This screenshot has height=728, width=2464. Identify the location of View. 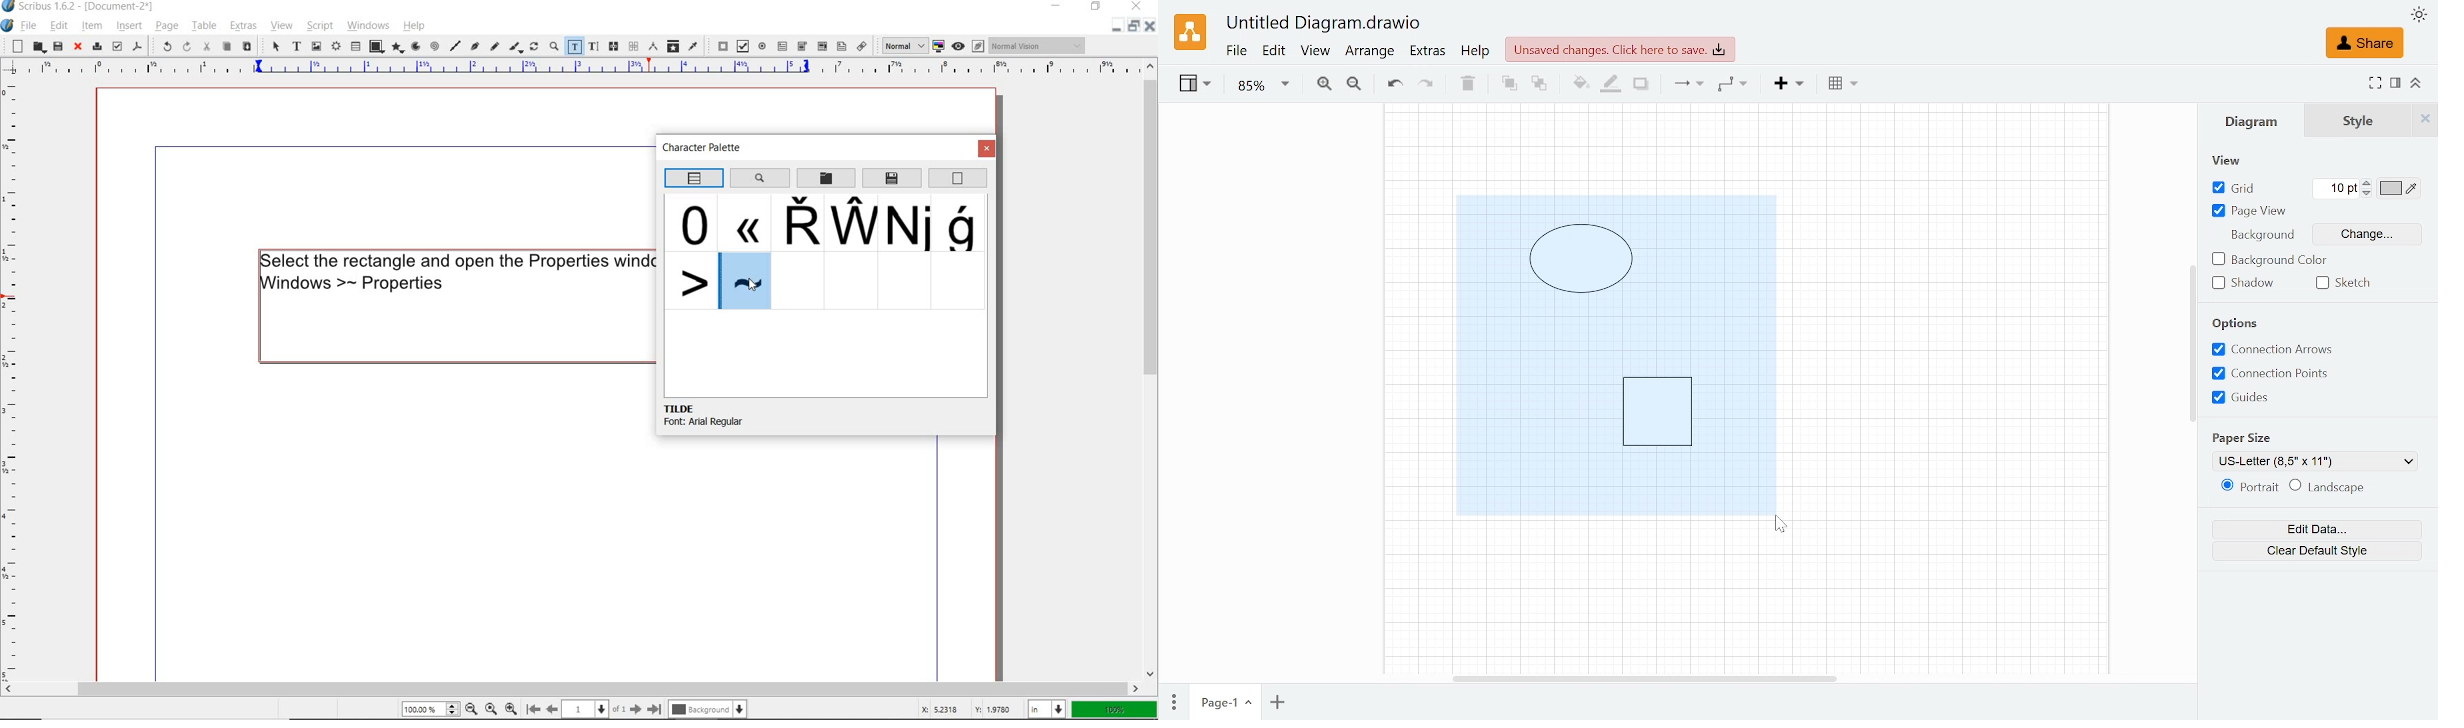
(2238, 160).